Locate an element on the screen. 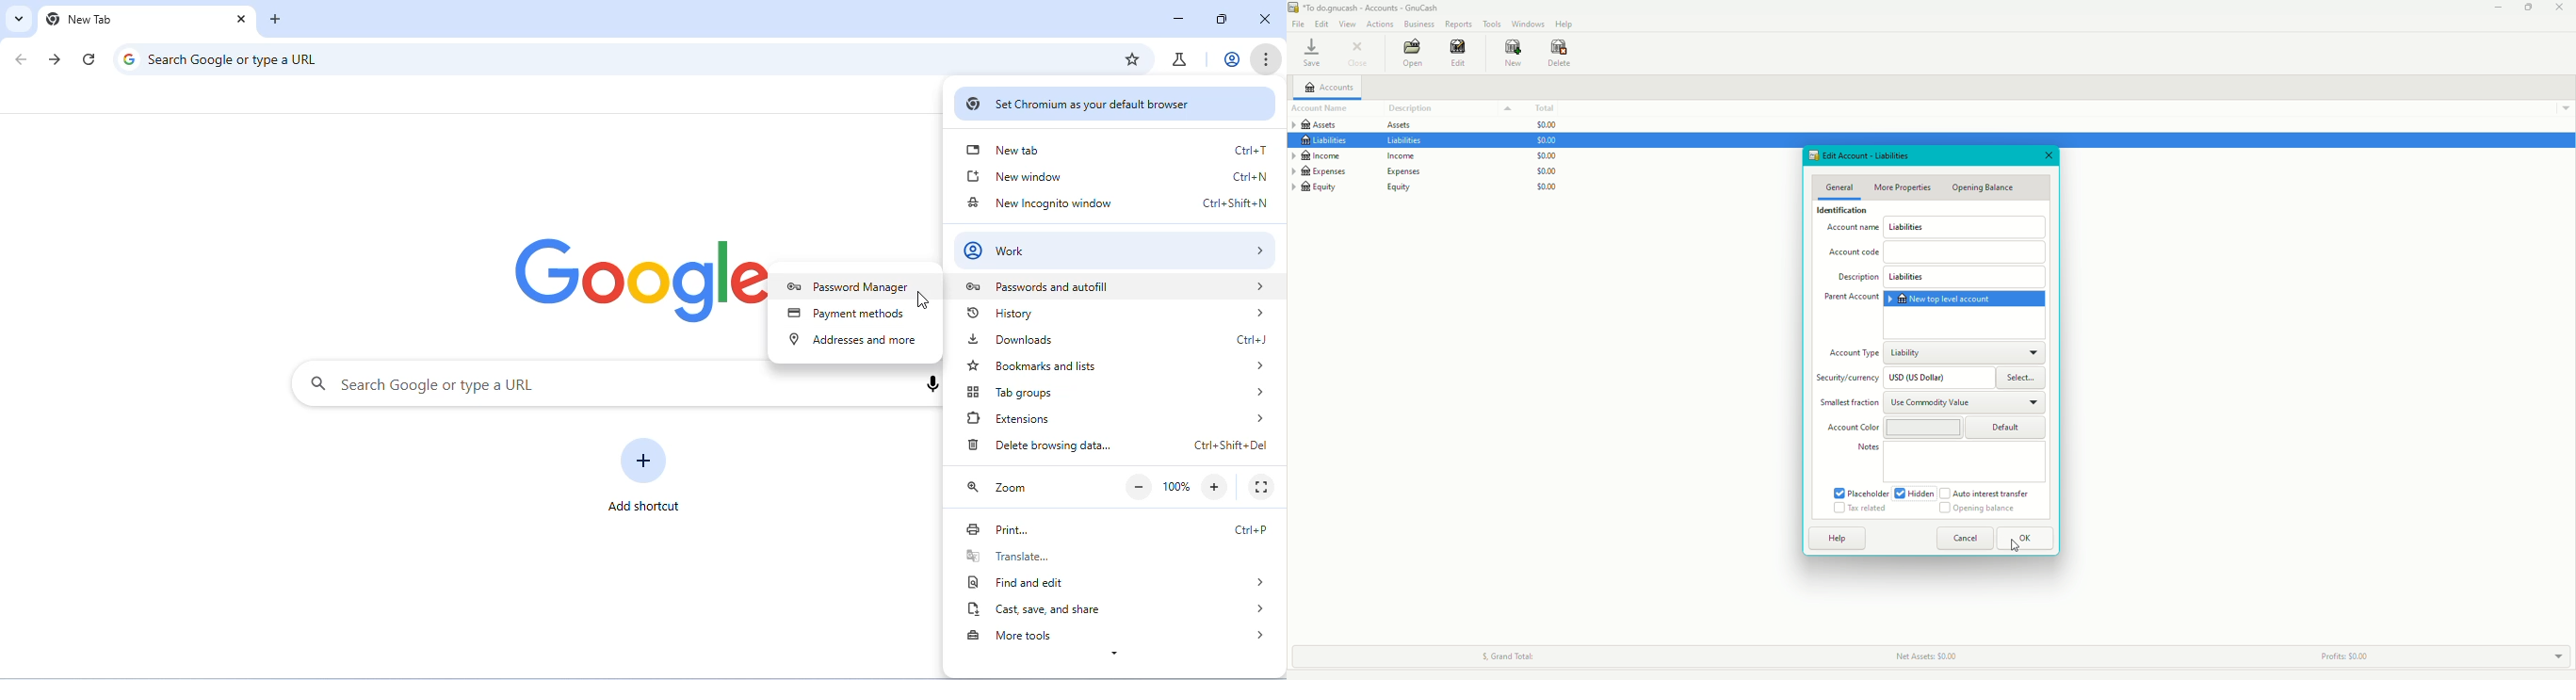 The width and height of the screenshot is (2576, 700). Parent Account is located at coordinates (1851, 298).